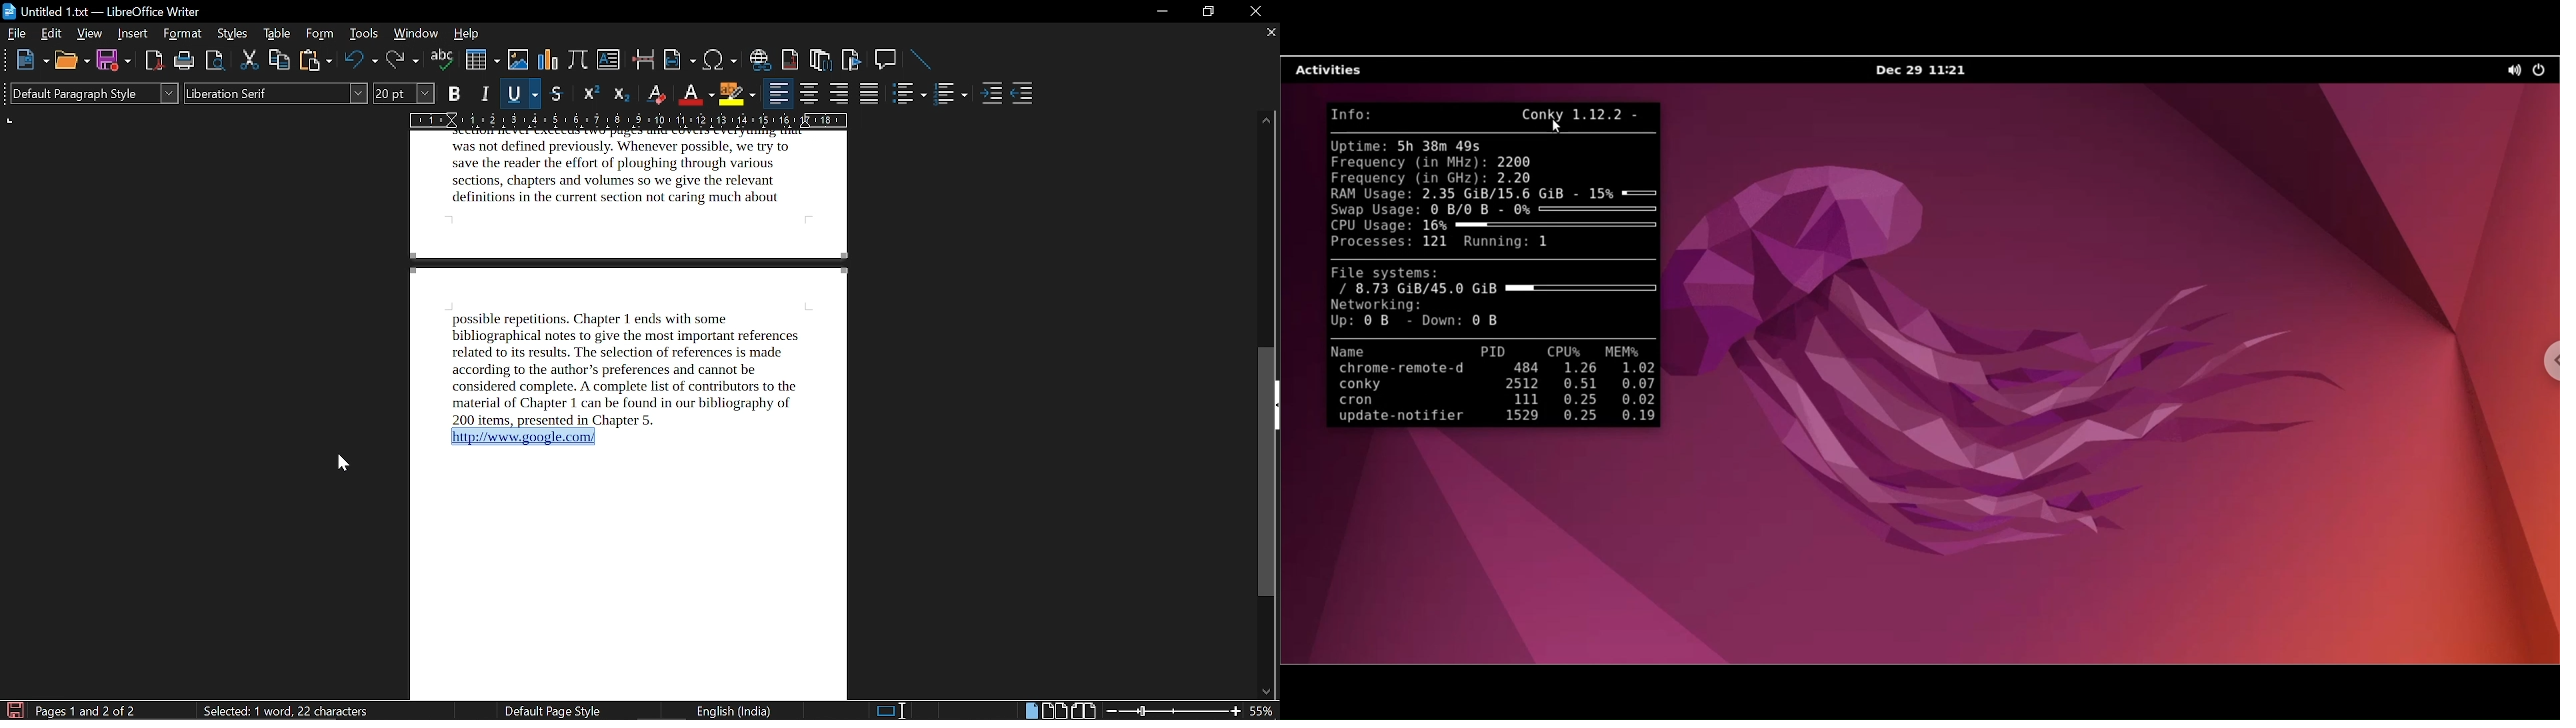 The width and height of the screenshot is (2576, 728). What do you see at coordinates (657, 93) in the screenshot?
I see `eraser` at bounding box center [657, 93].